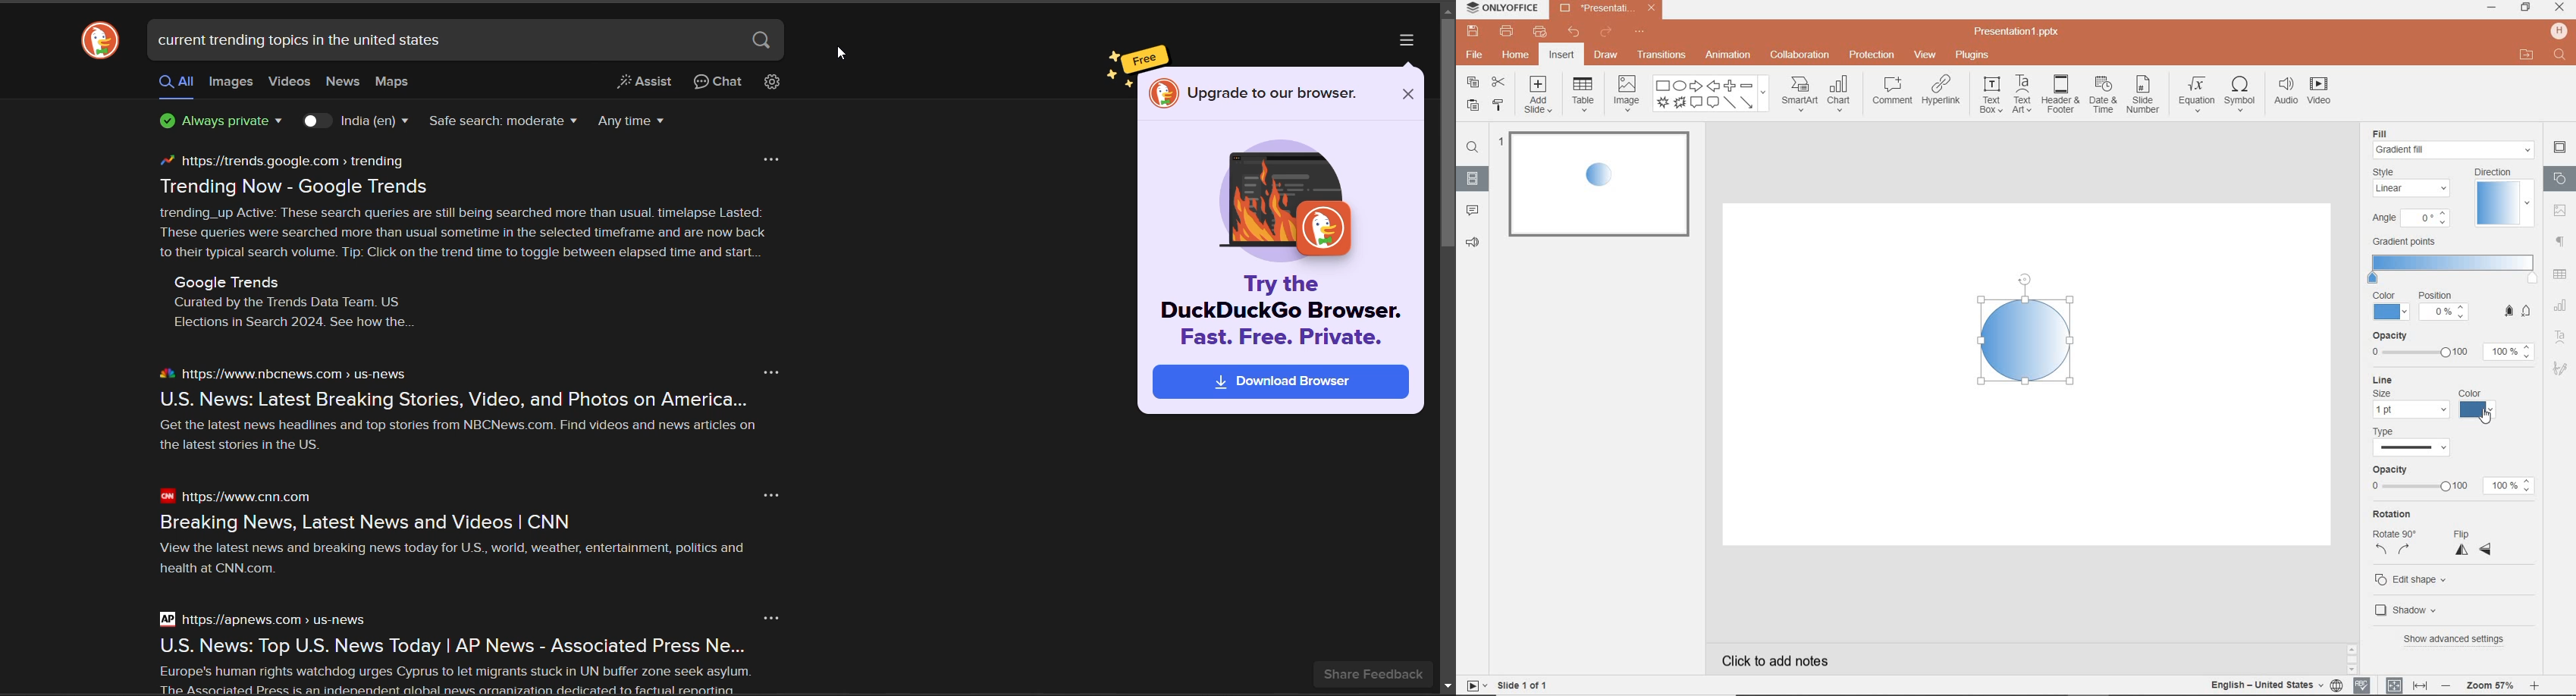 This screenshot has width=2576, height=700. What do you see at coordinates (2457, 639) in the screenshot?
I see `SHOW ADVANCED SETTINGS` at bounding box center [2457, 639].